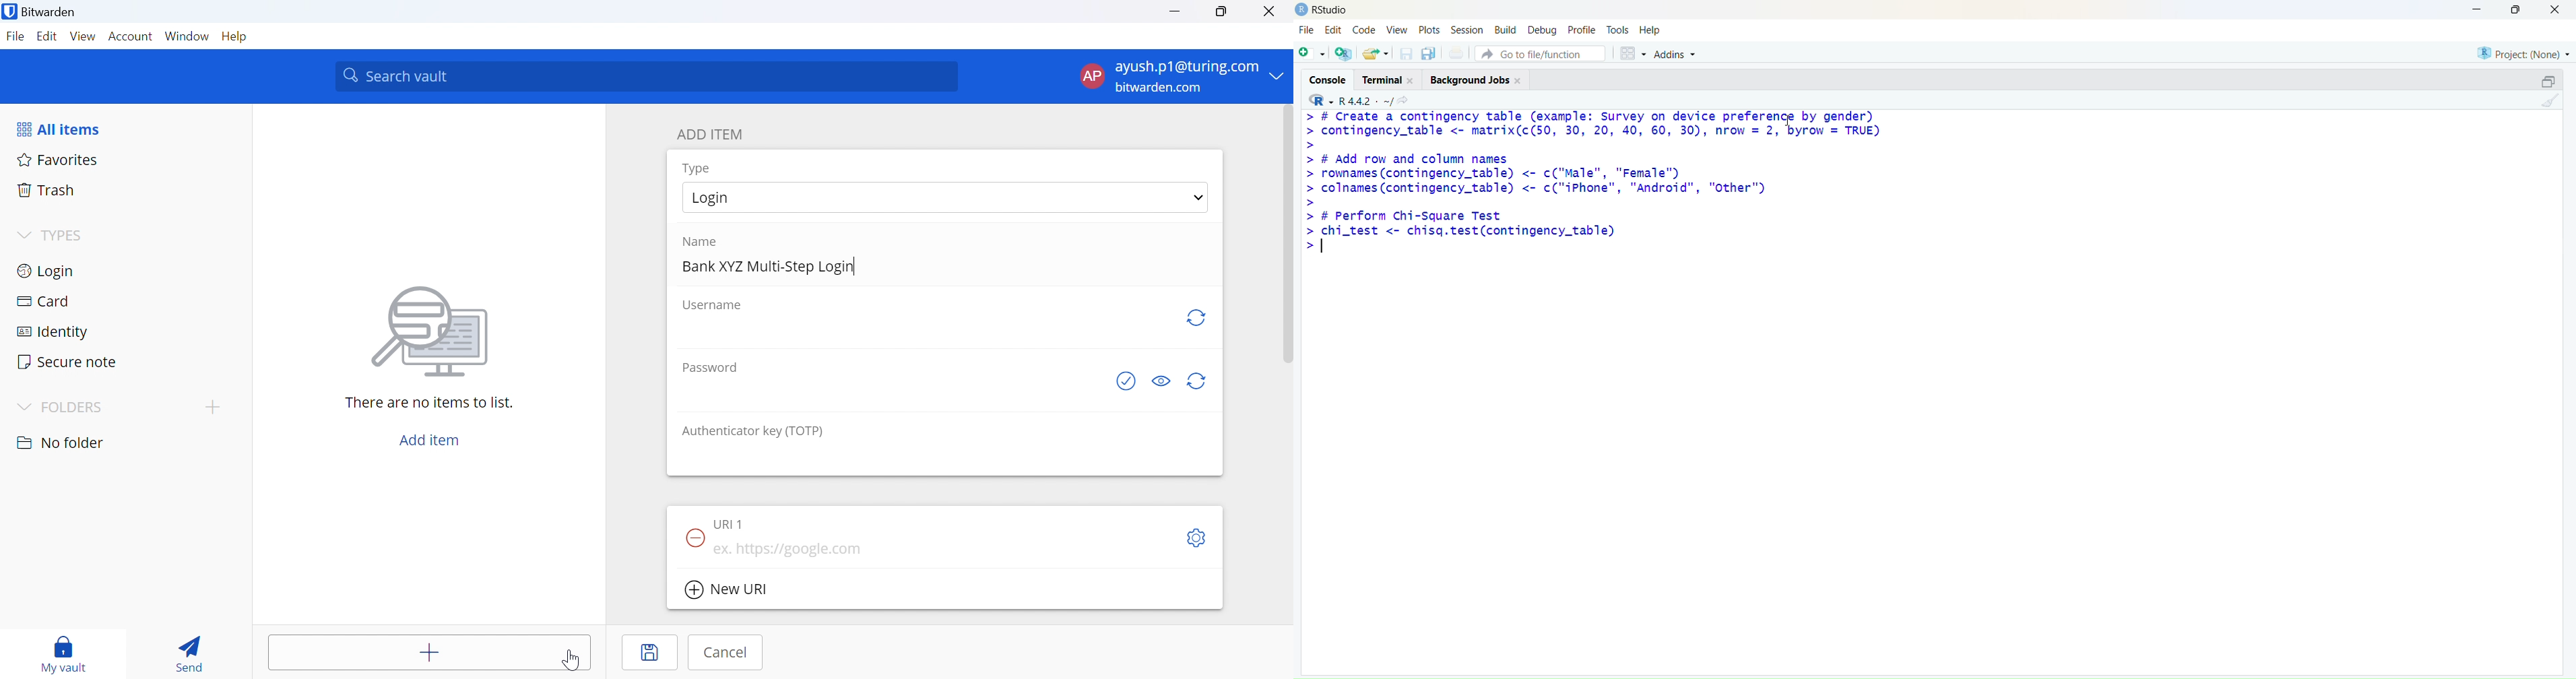  Describe the element at coordinates (1518, 80) in the screenshot. I see `close` at that location.